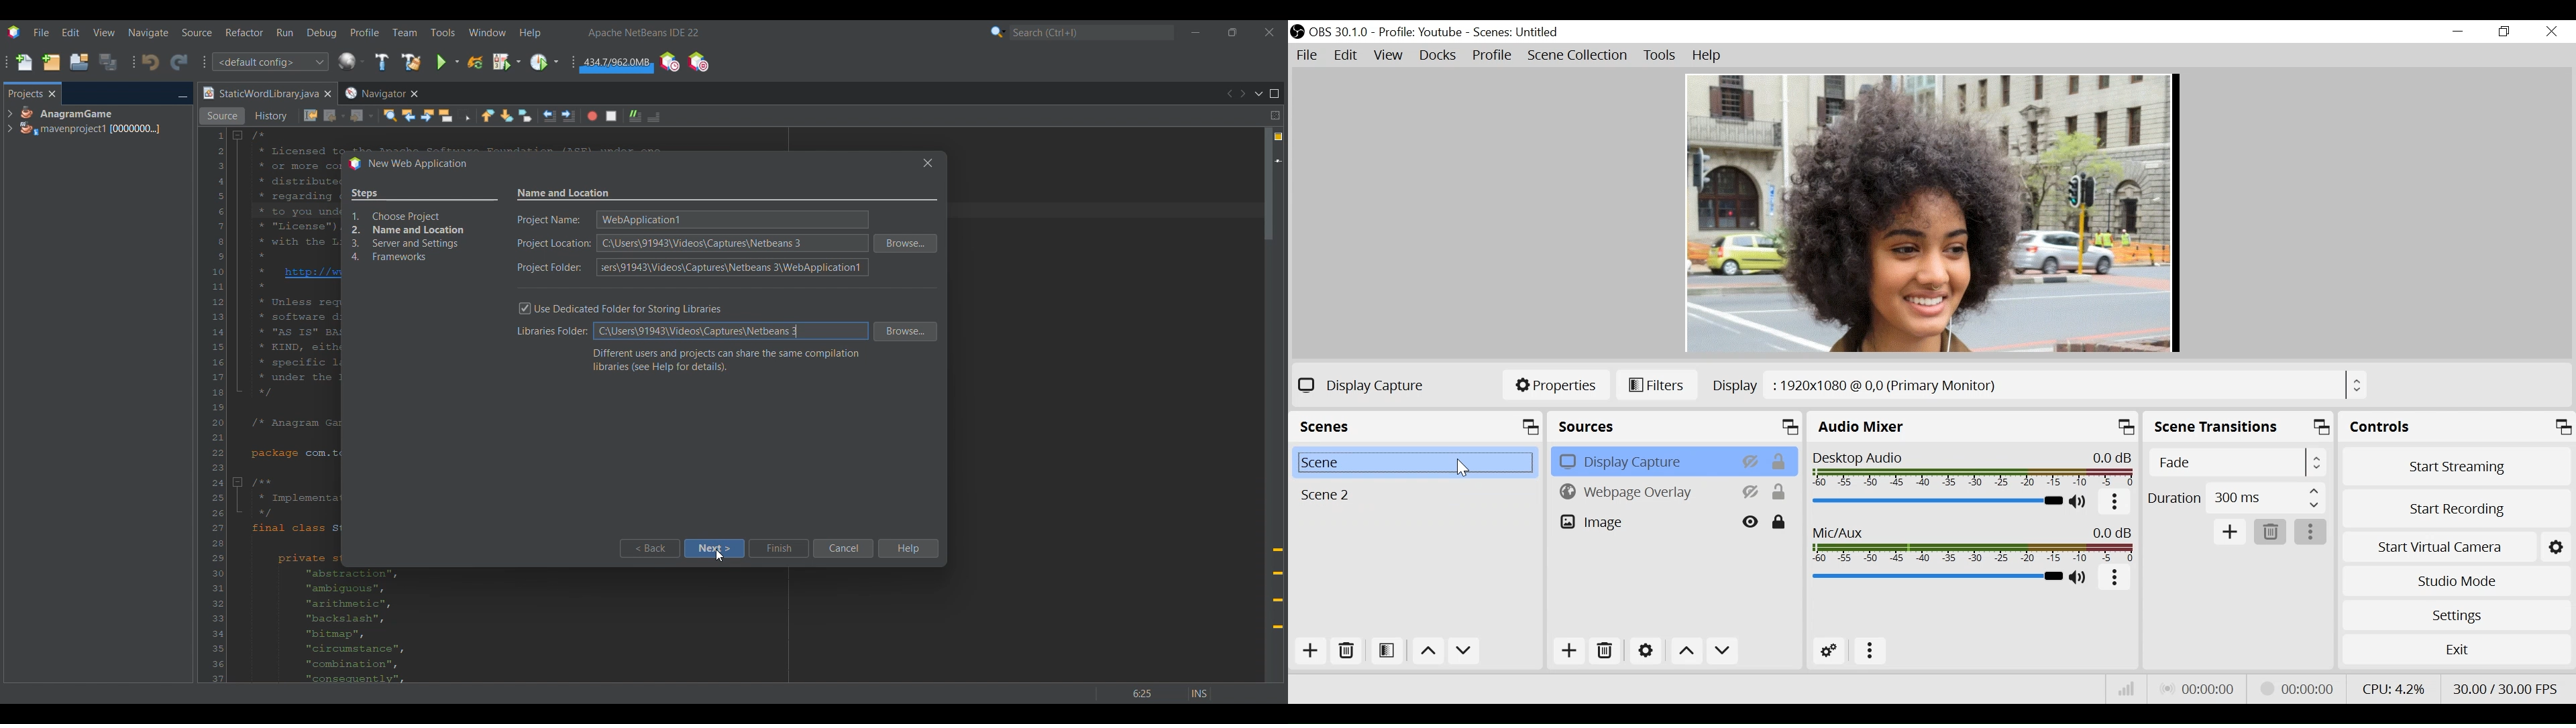 This screenshot has height=728, width=2576. What do you see at coordinates (197, 32) in the screenshot?
I see `Source menu` at bounding box center [197, 32].